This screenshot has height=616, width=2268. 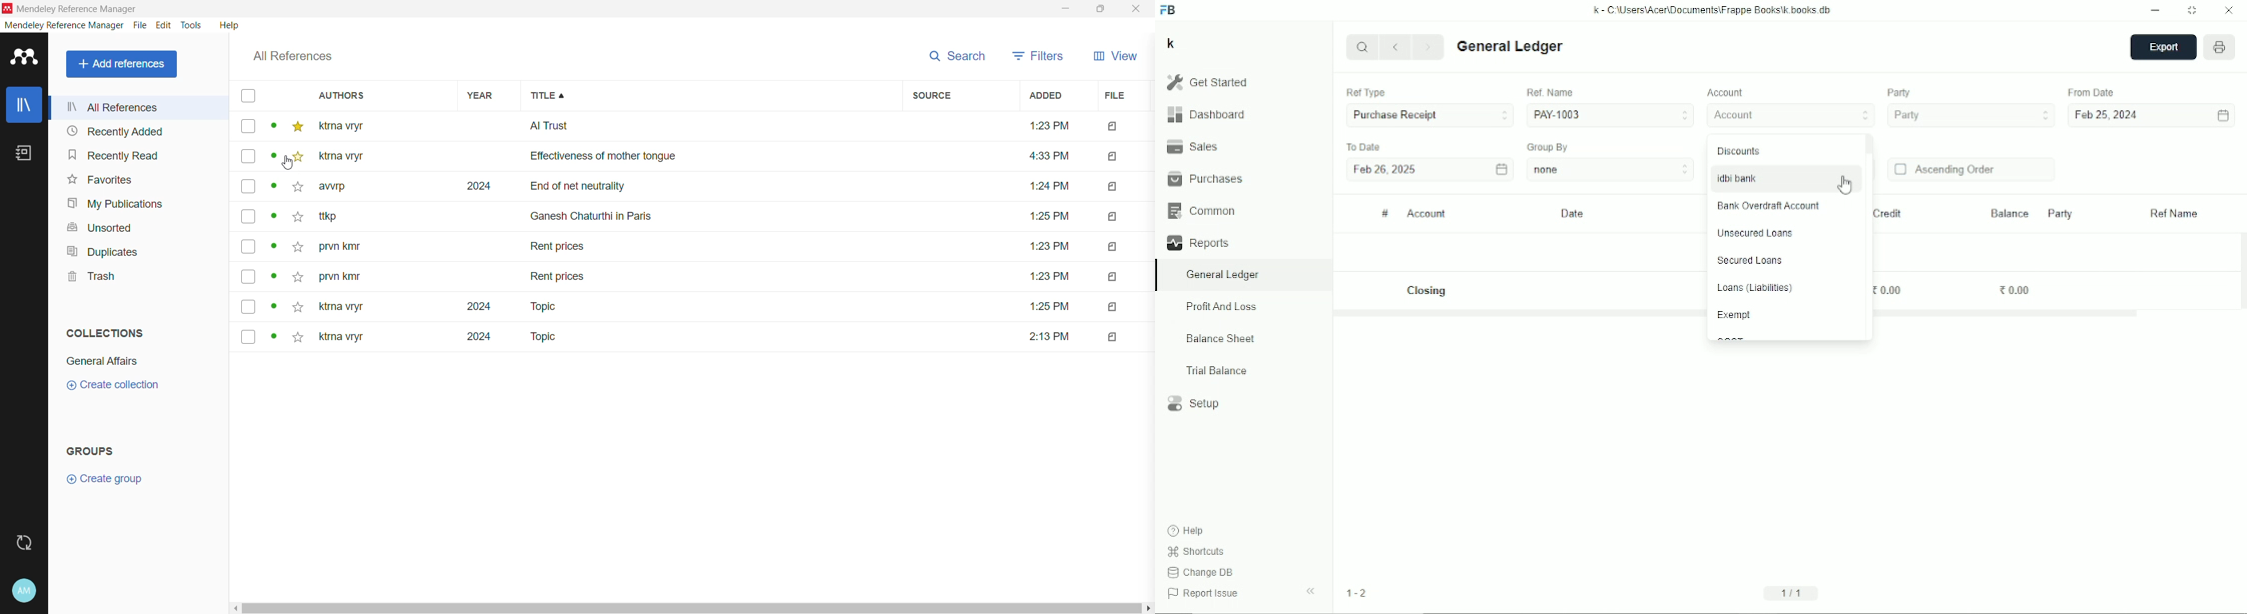 I want to click on Vertical scrollbar, so click(x=1870, y=146).